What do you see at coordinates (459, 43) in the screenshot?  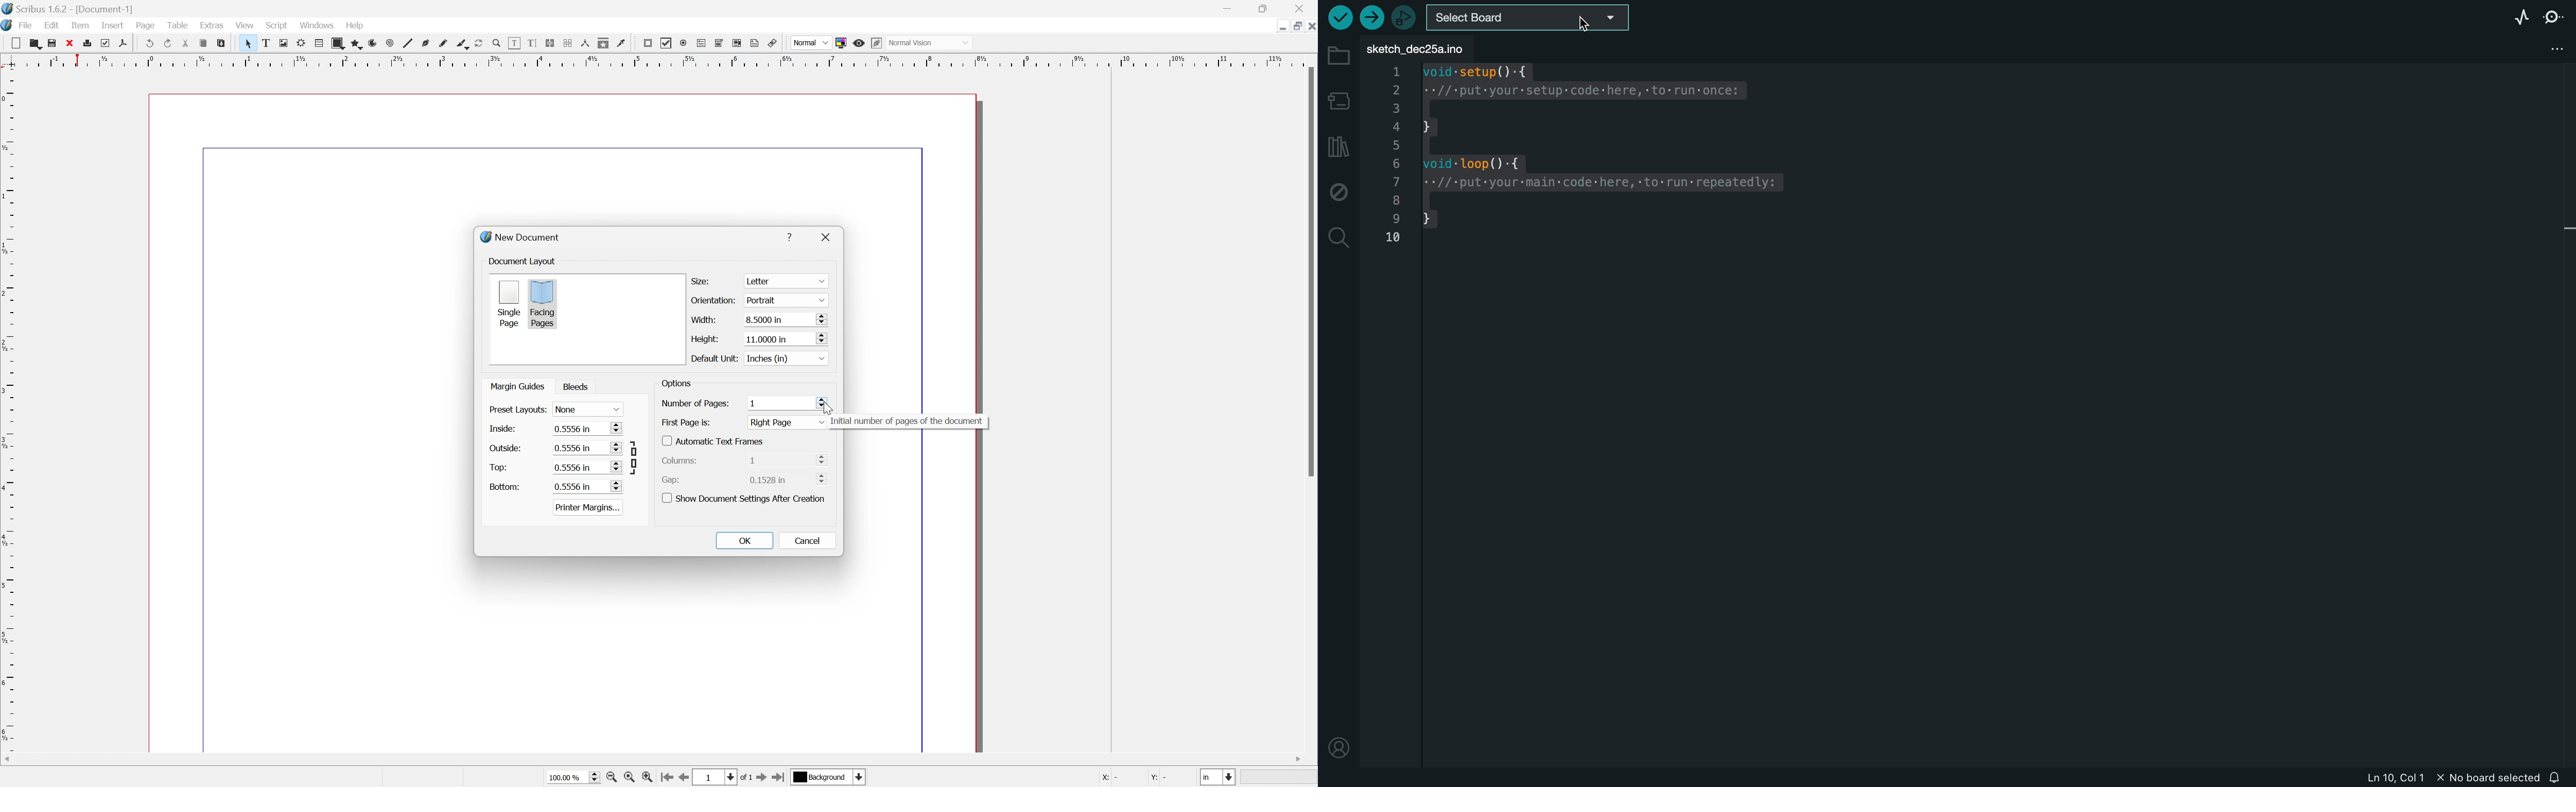 I see `Calligraphic view` at bounding box center [459, 43].